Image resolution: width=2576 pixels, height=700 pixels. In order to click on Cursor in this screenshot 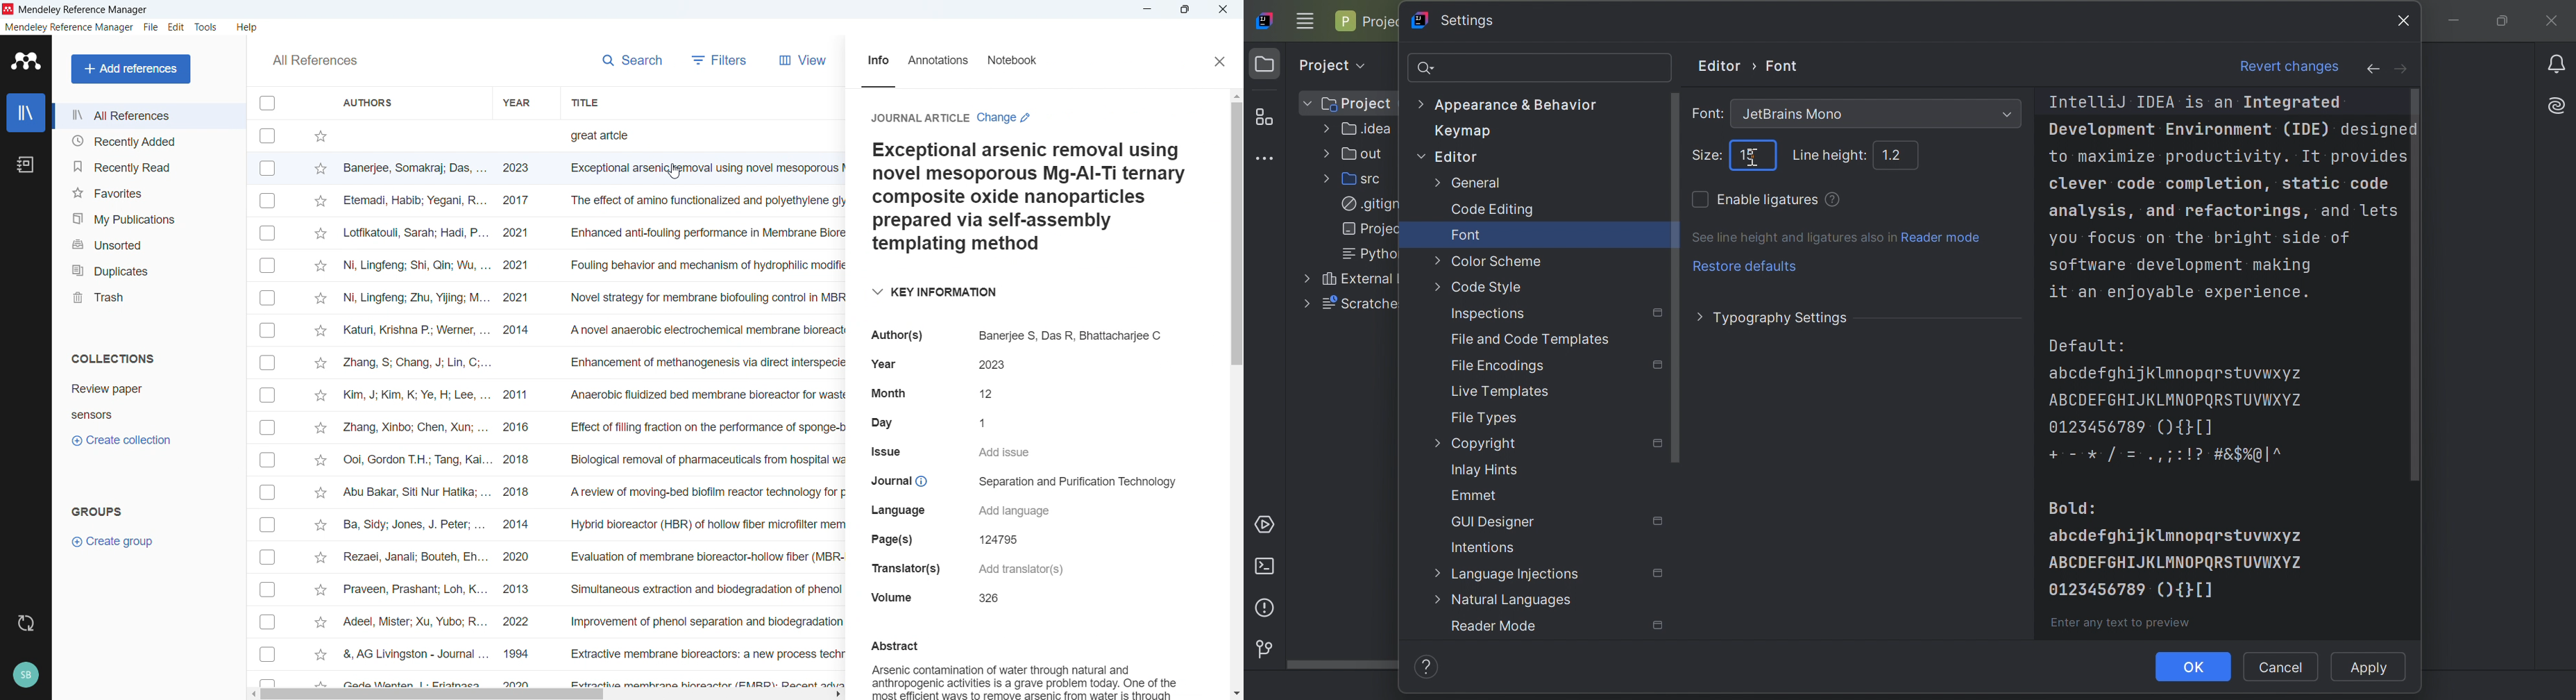, I will do `click(674, 172)`.